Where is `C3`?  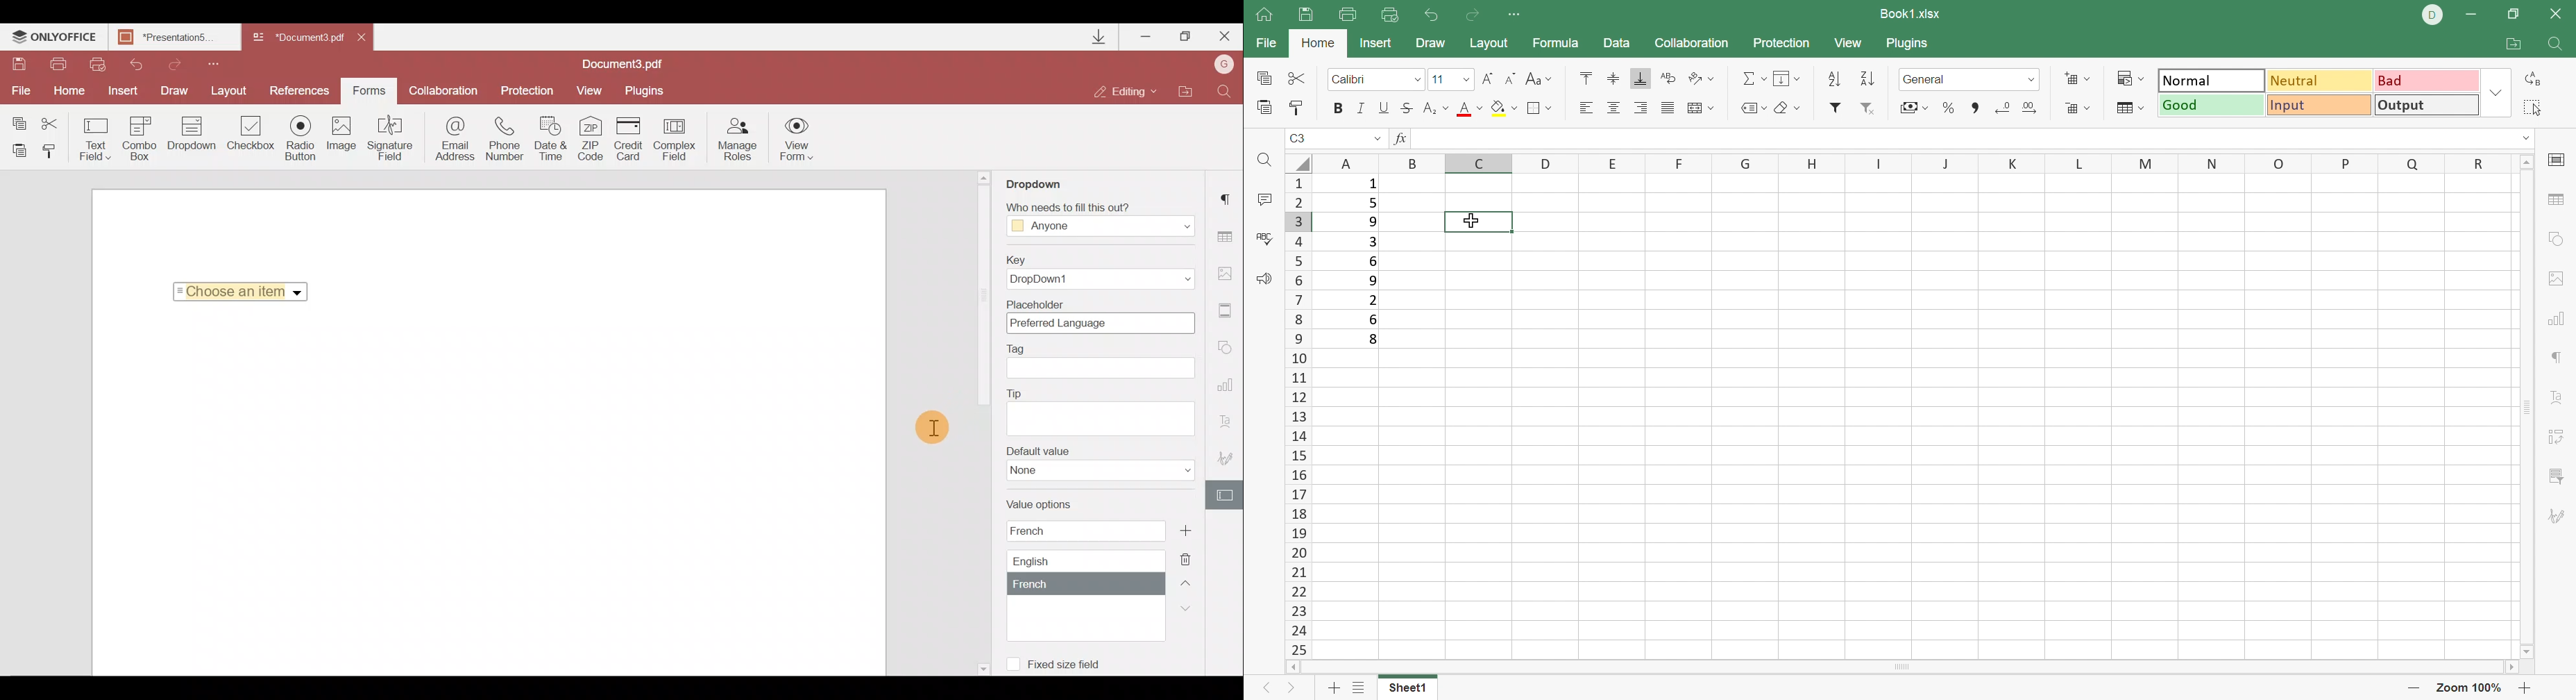
C3 is located at coordinates (1303, 138).